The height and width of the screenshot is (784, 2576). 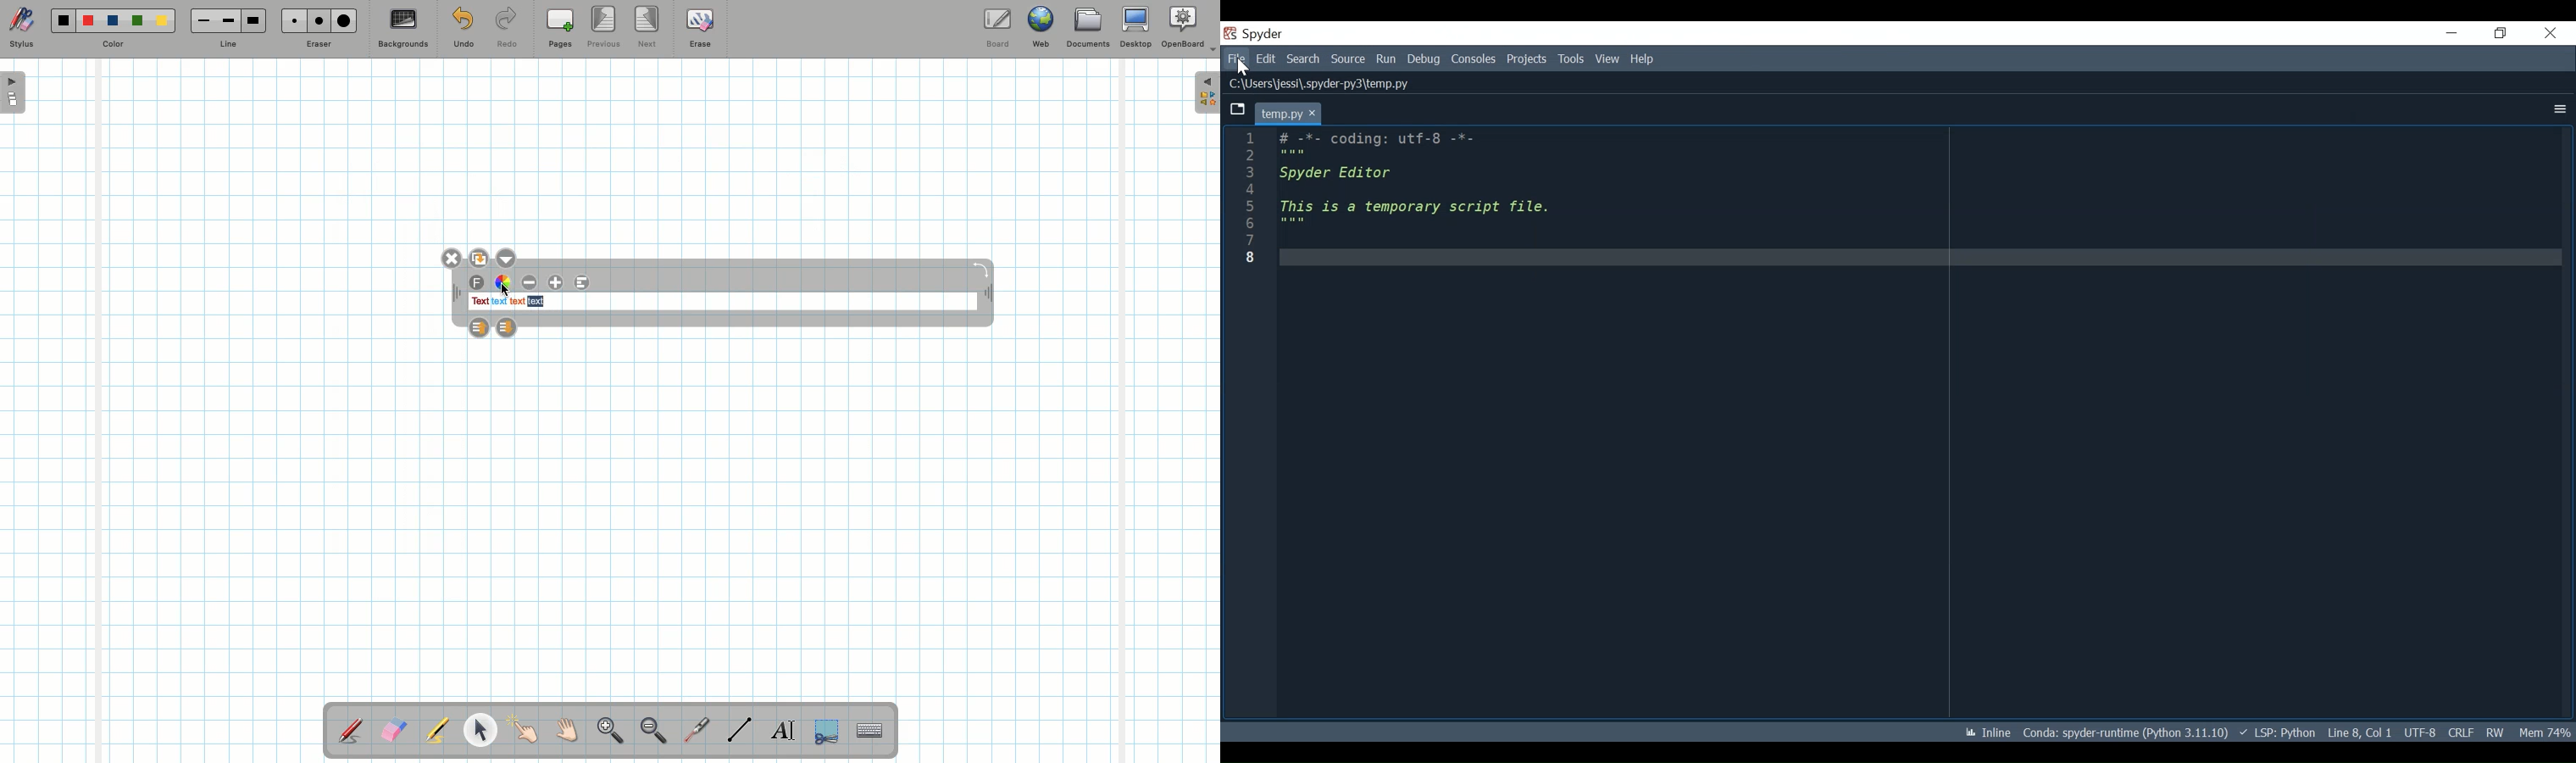 I want to click on Minimize, so click(x=2451, y=32).